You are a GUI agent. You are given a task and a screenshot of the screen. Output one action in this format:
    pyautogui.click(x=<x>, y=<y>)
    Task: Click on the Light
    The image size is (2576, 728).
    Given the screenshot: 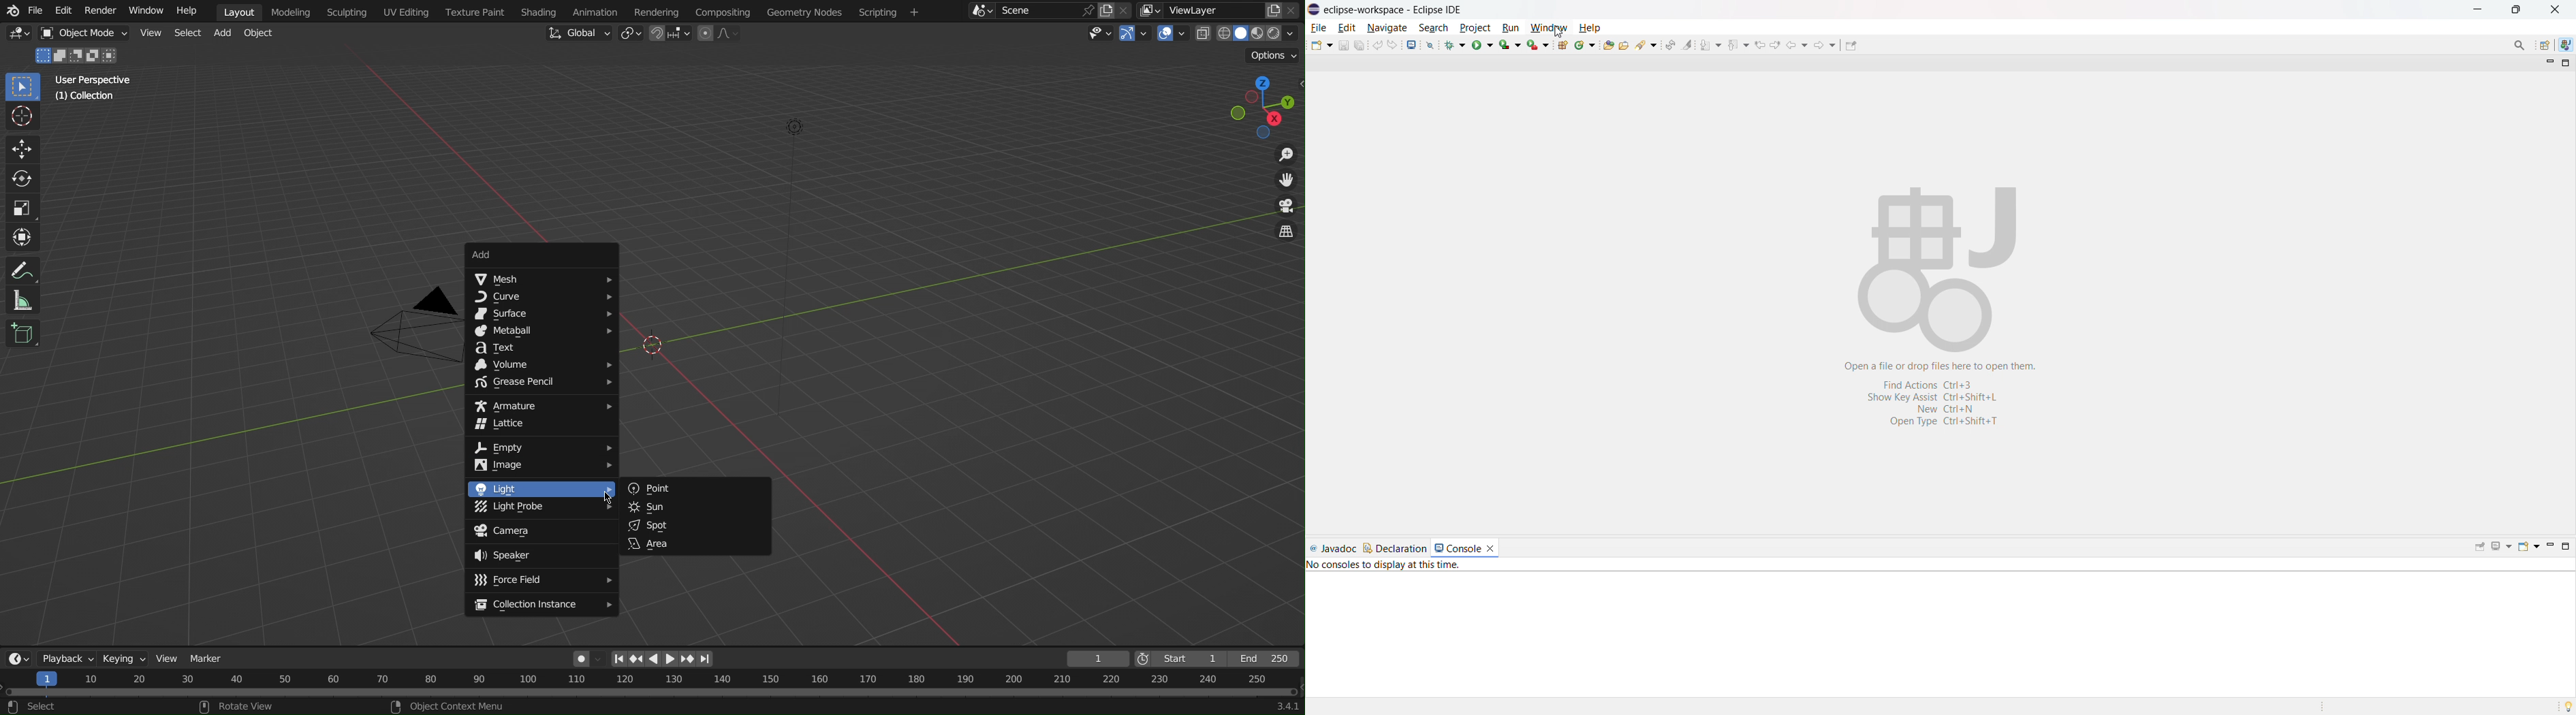 What is the action you would take?
    pyautogui.click(x=541, y=488)
    